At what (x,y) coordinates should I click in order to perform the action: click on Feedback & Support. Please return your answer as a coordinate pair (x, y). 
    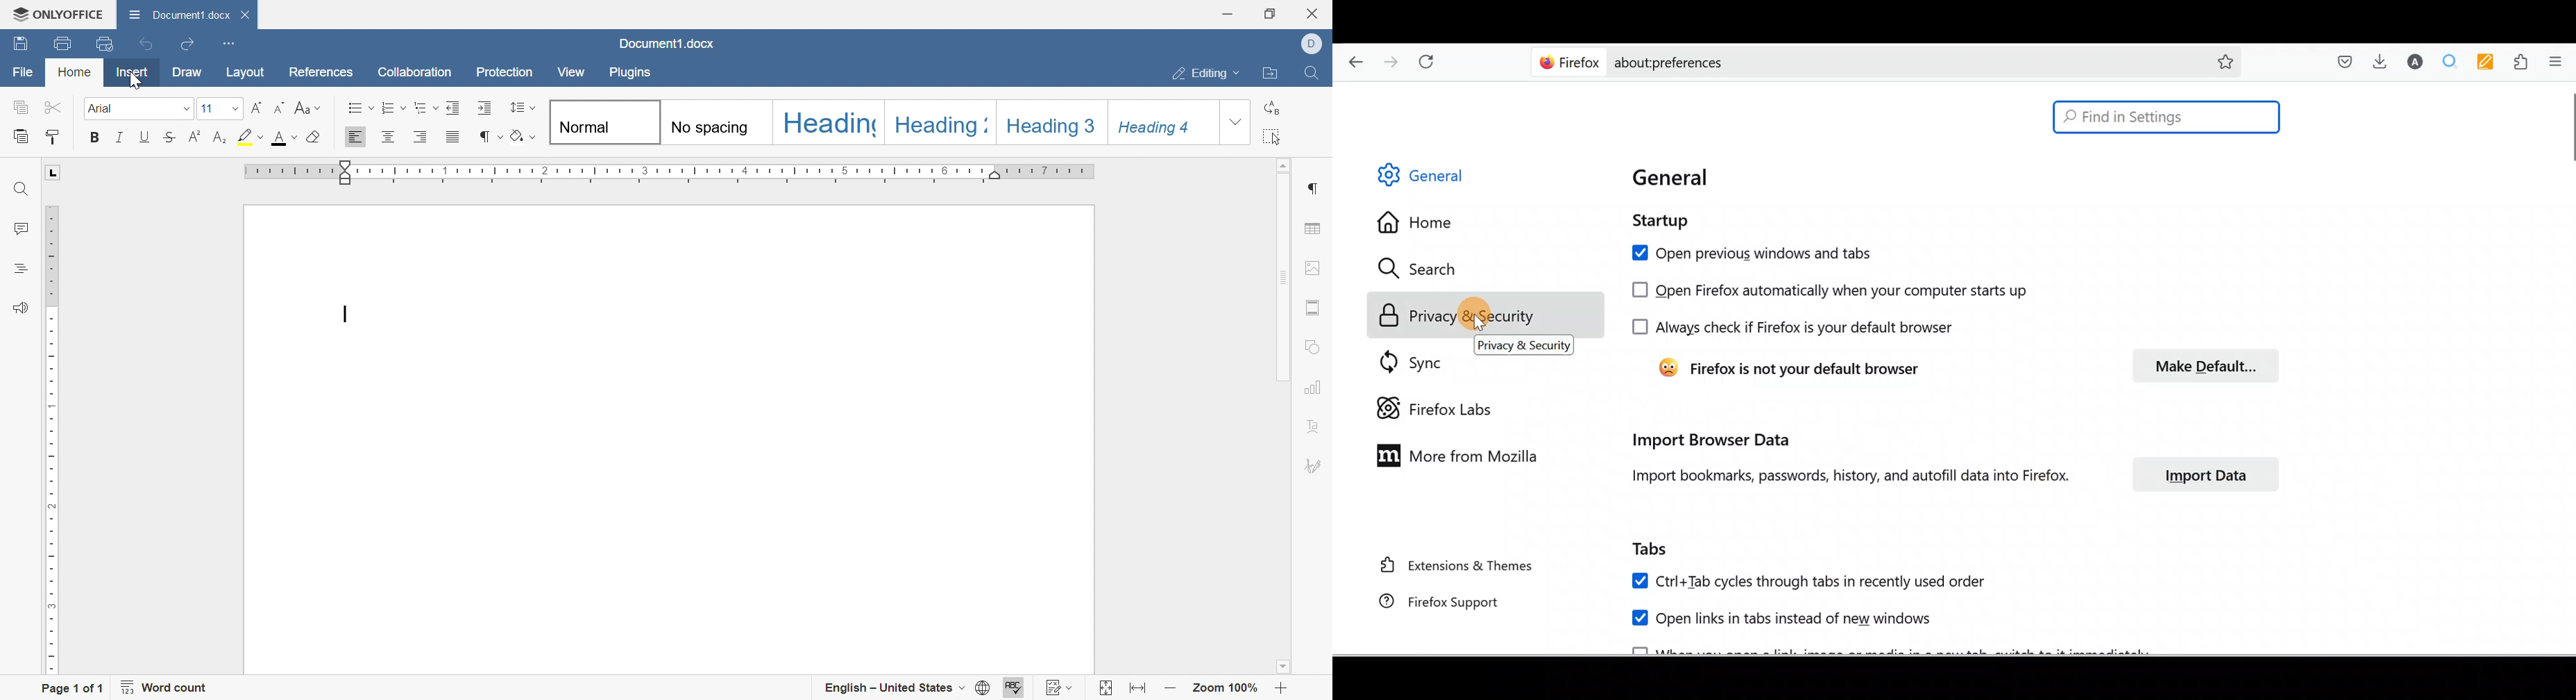
    Looking at the image, I should click on (16, 308).